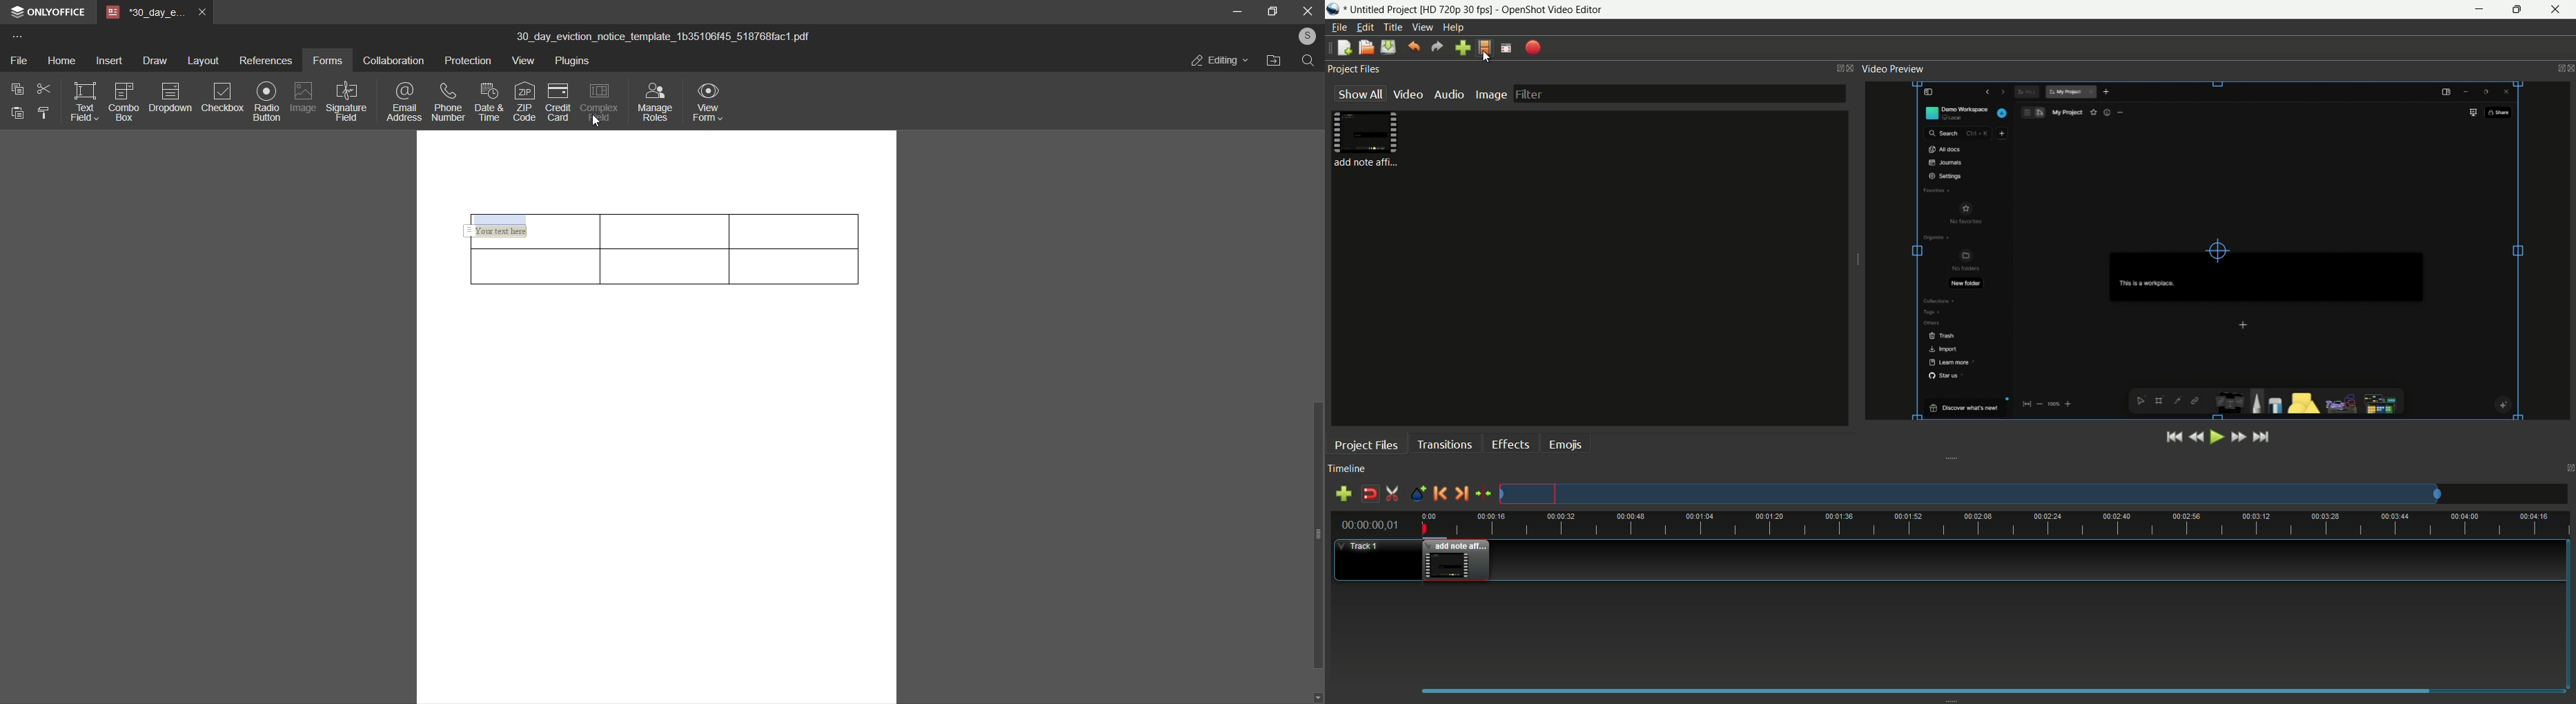 The width and height of the screenshot is (2576, 728). Describe the element at coordinates (1406, 95) in the screenshot. I see `video` at that location.